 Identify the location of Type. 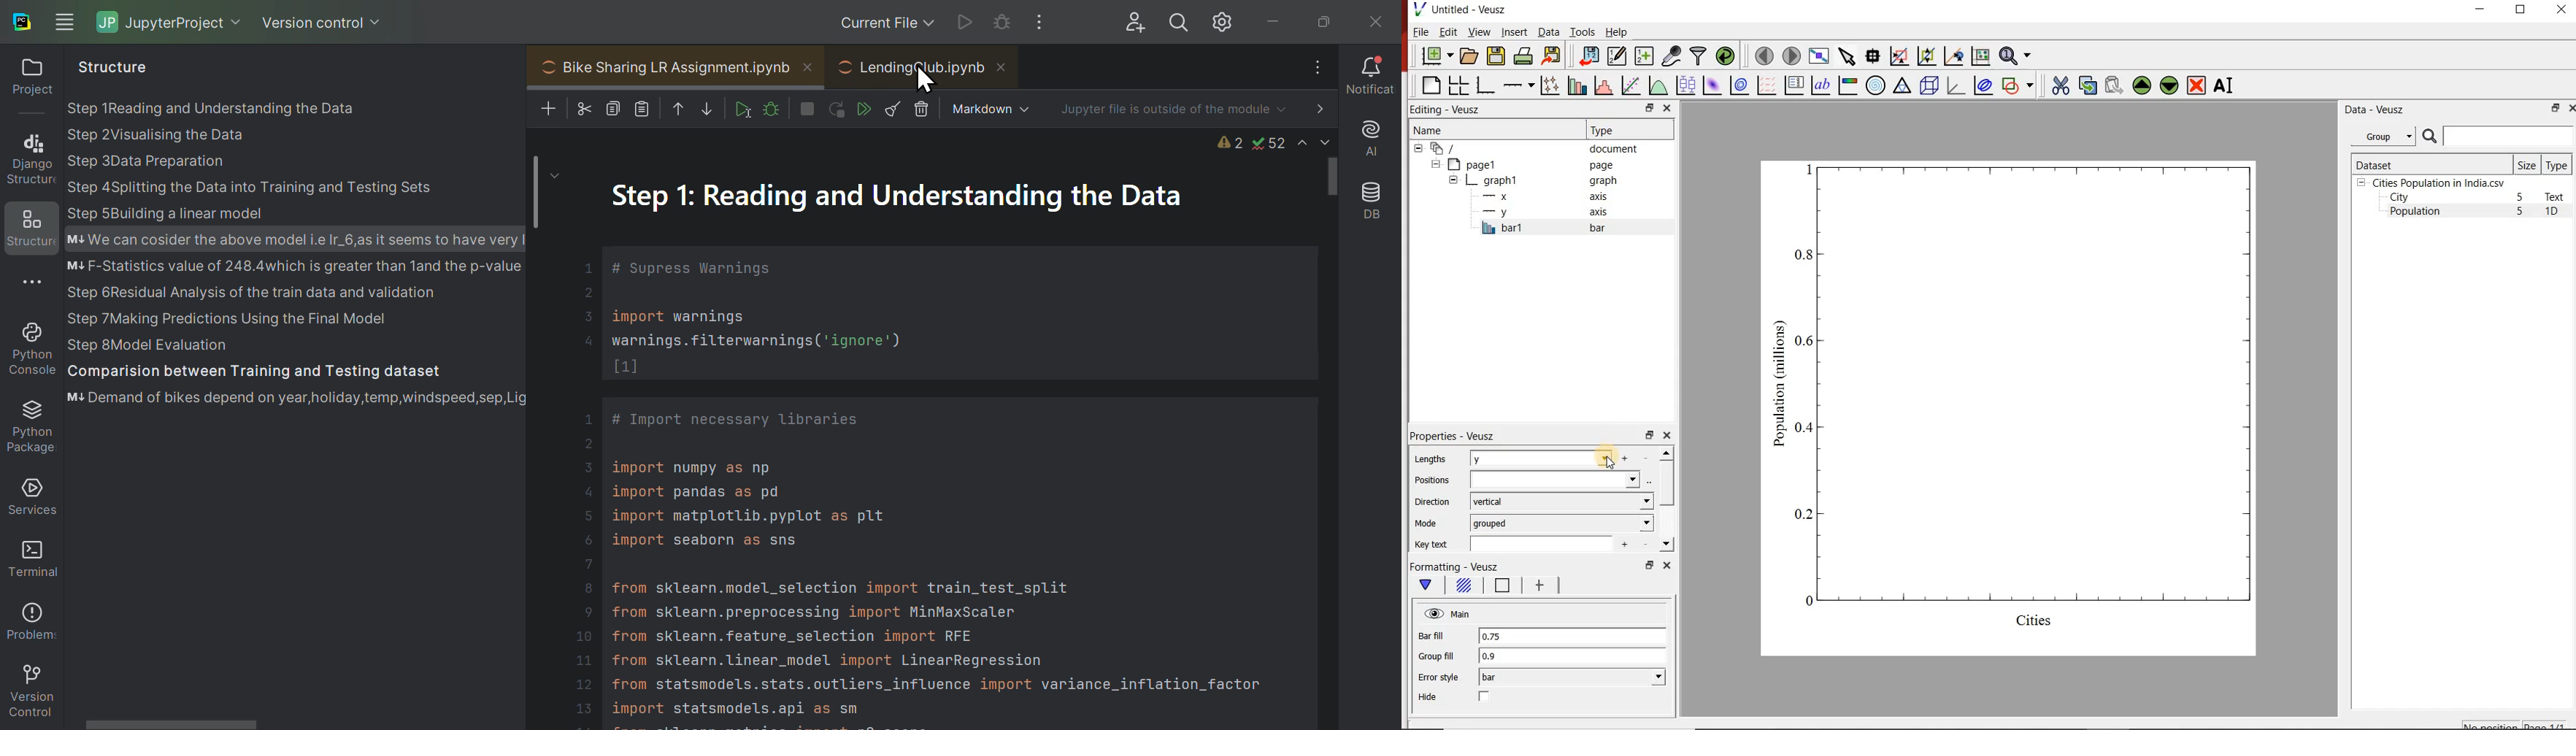
(1628, 130).